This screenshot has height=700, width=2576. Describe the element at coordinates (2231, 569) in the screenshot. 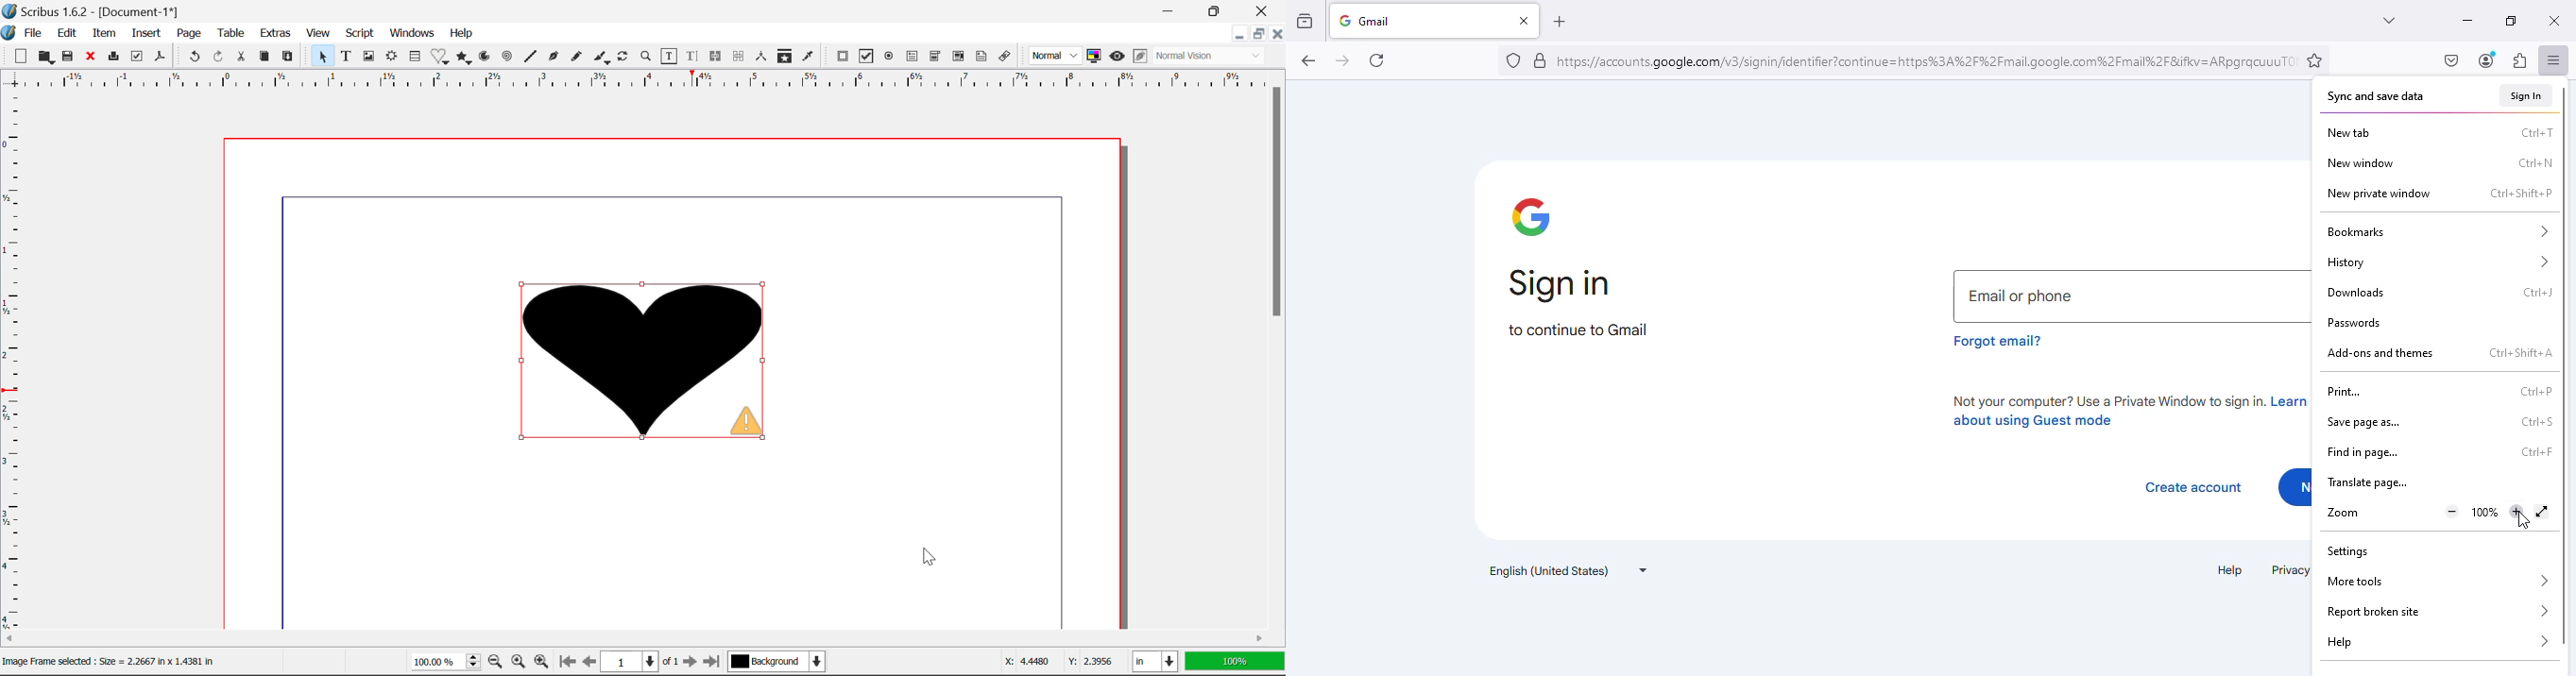

I see `help` at that location.